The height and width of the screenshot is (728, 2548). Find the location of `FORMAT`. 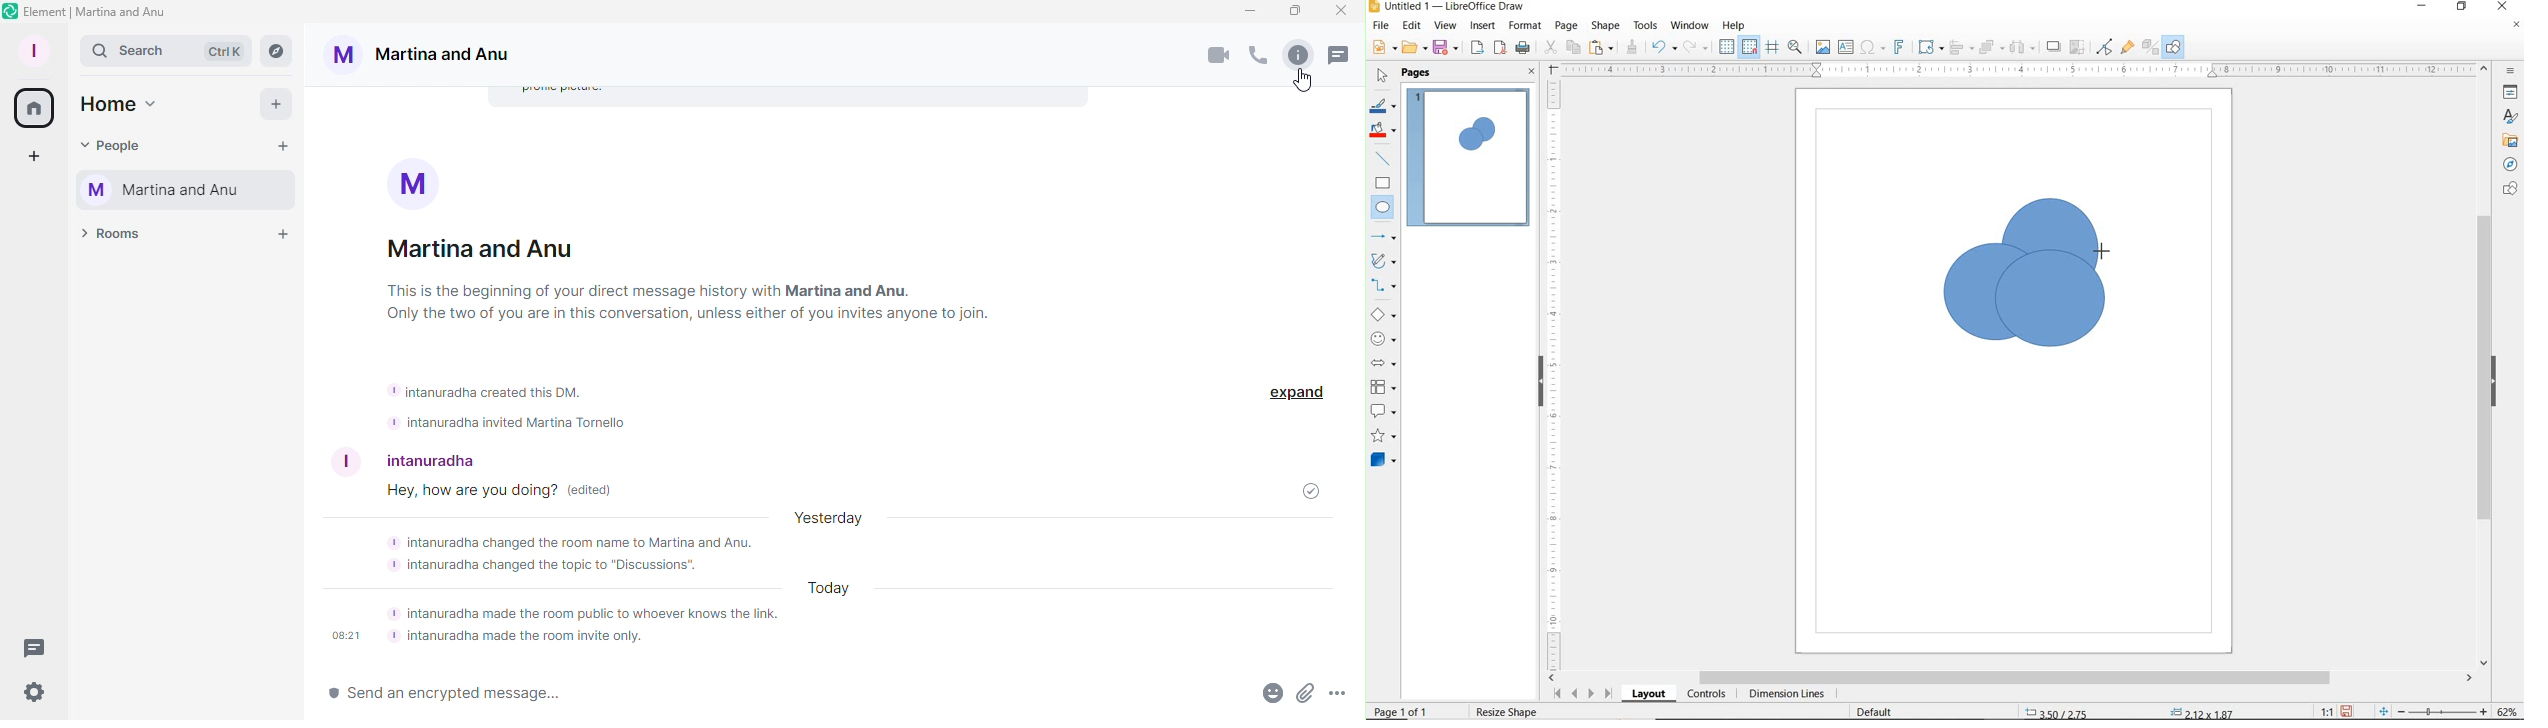

FORMAT is located at coordinates (1526, 26).